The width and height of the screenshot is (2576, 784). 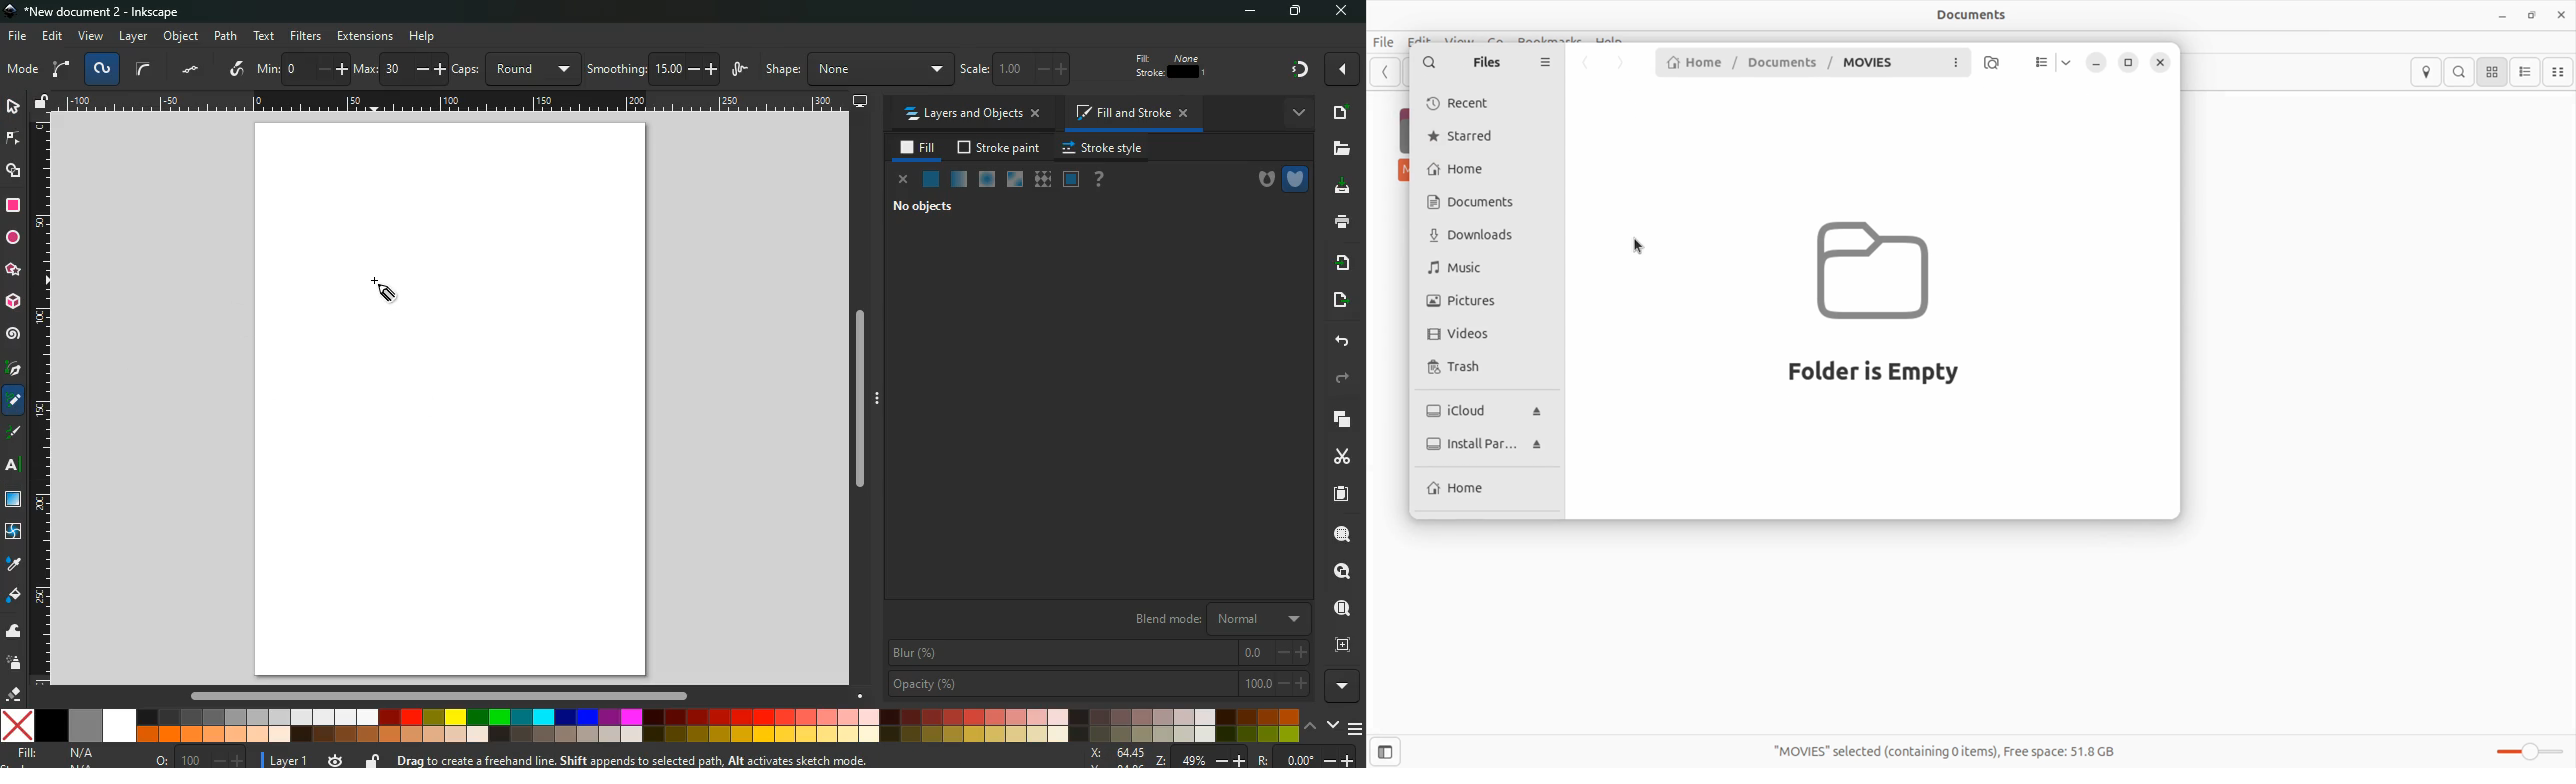 What do you see at coordinates (1258, 177) in the screenshot?
I see `hole` at bounding box center [1258, 177].